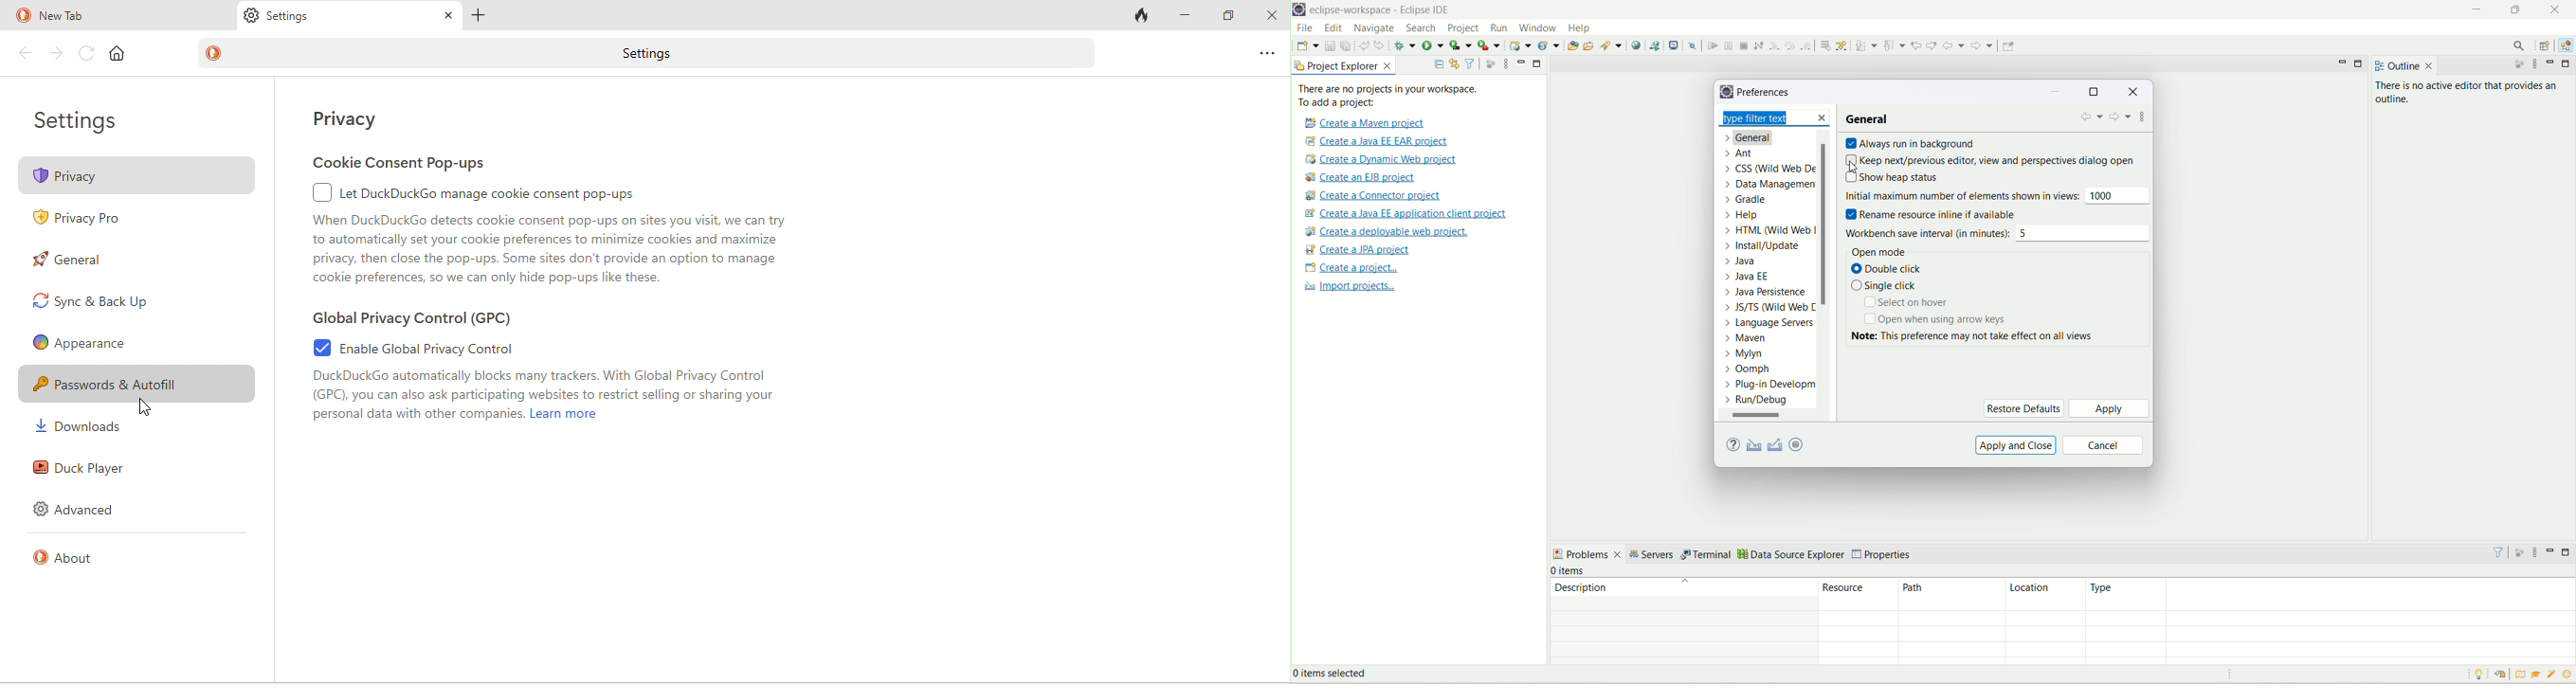  Describe the element at coordinates (516, 386) in the screenshot. I see `duck duck go automatically blocks many trackers. with global privacy control (gpc). you can aloso ask participating websites to restricts selling or sharing your ` at that location.